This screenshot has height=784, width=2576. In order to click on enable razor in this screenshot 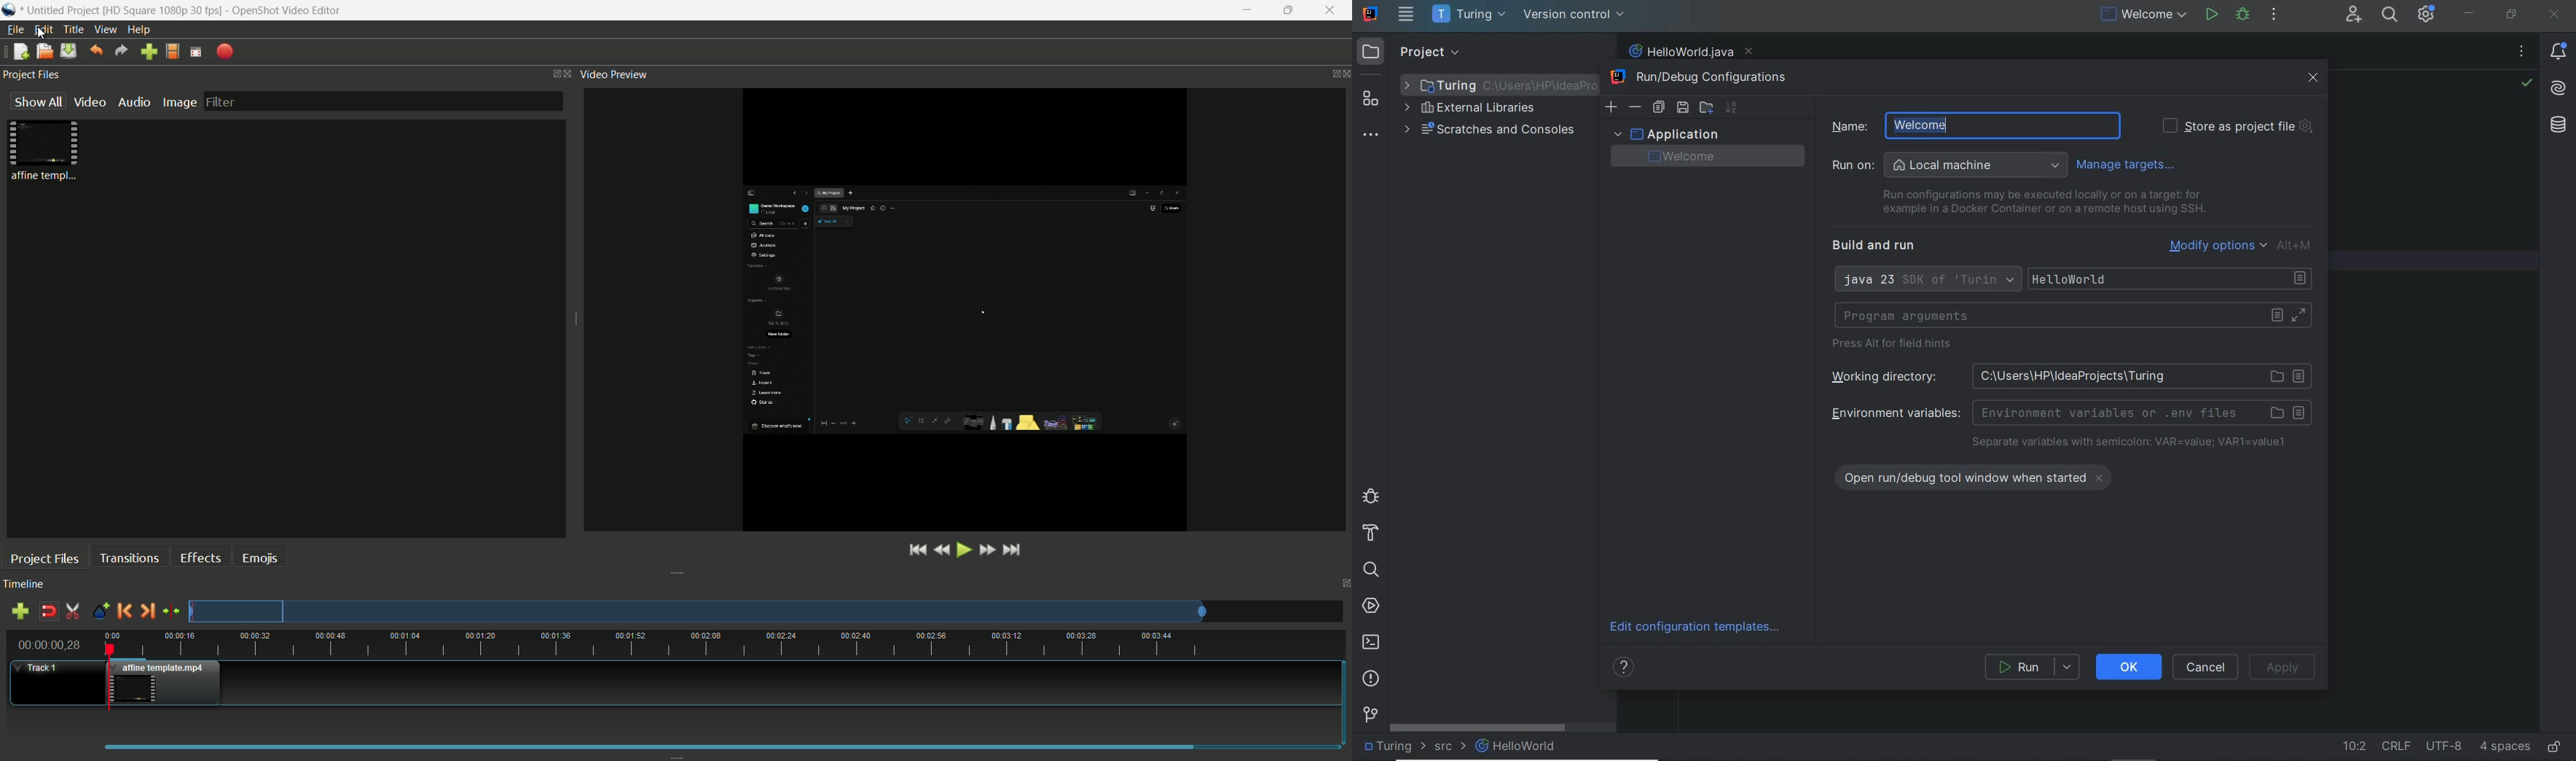, I will do `click(73, 612)`.